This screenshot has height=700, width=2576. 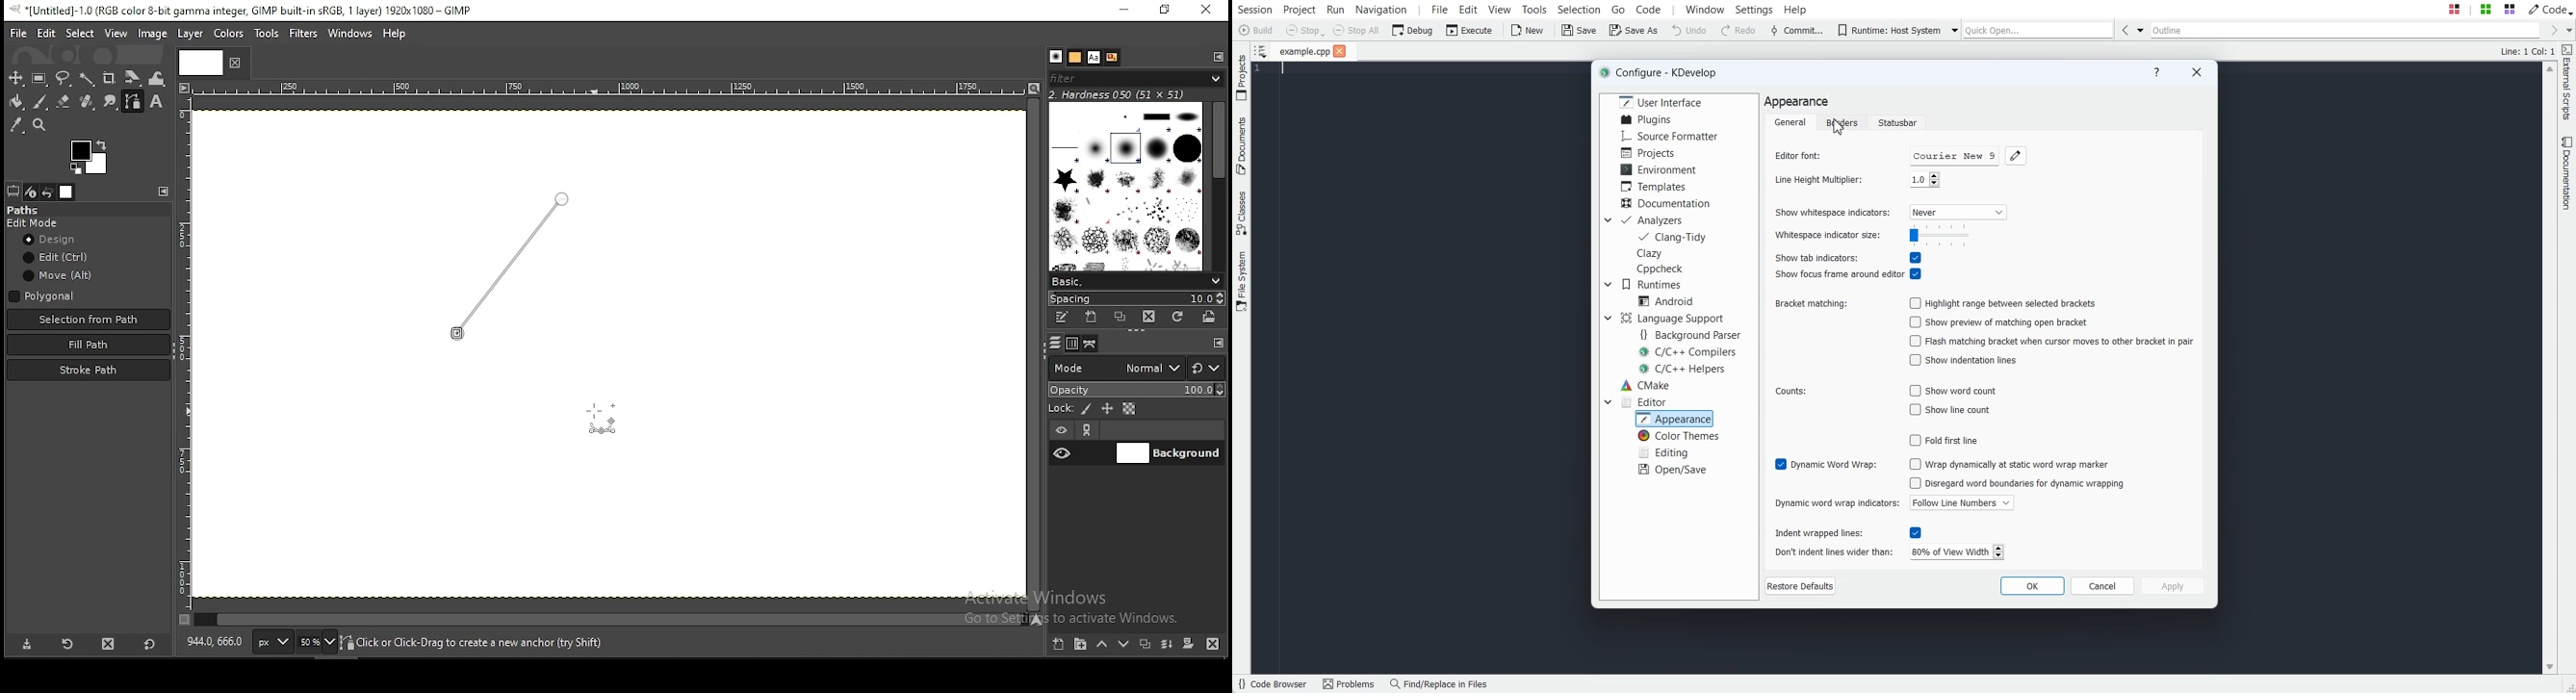 What do you see at coordinates (66, 646) in the screenshot?
I see `refresh  tool preset` at bounding box center [66, 646].